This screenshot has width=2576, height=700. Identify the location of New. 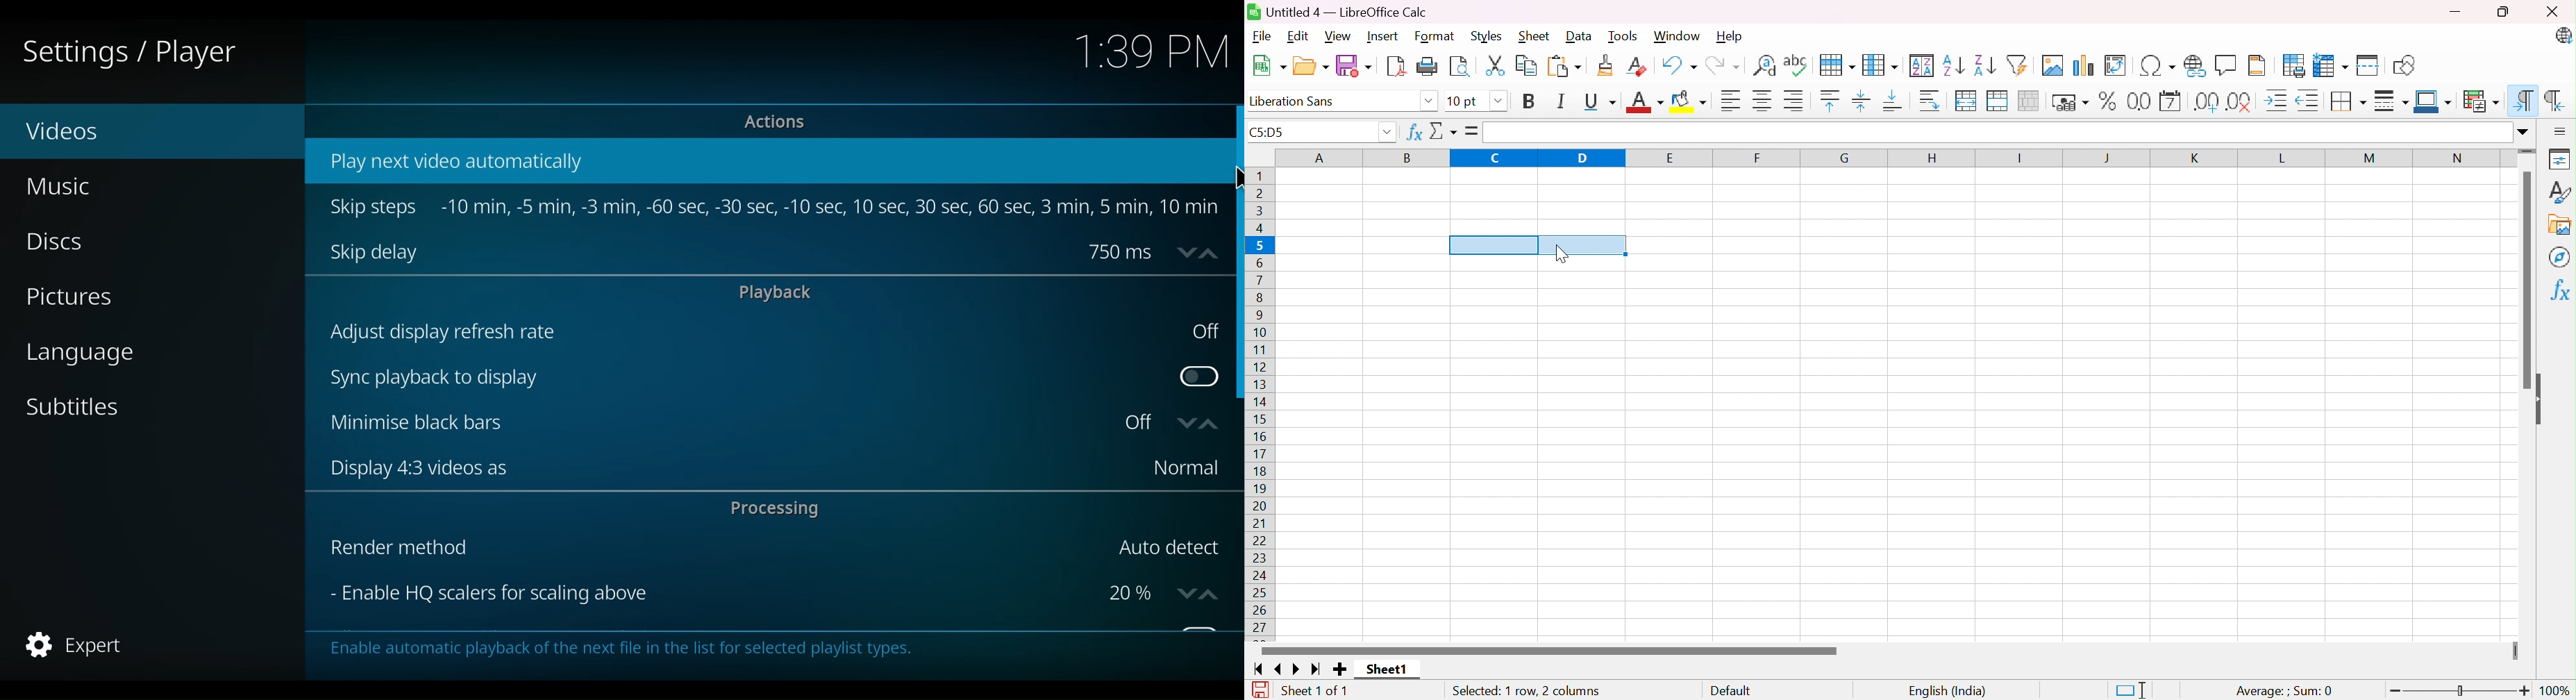
(1270, 65).